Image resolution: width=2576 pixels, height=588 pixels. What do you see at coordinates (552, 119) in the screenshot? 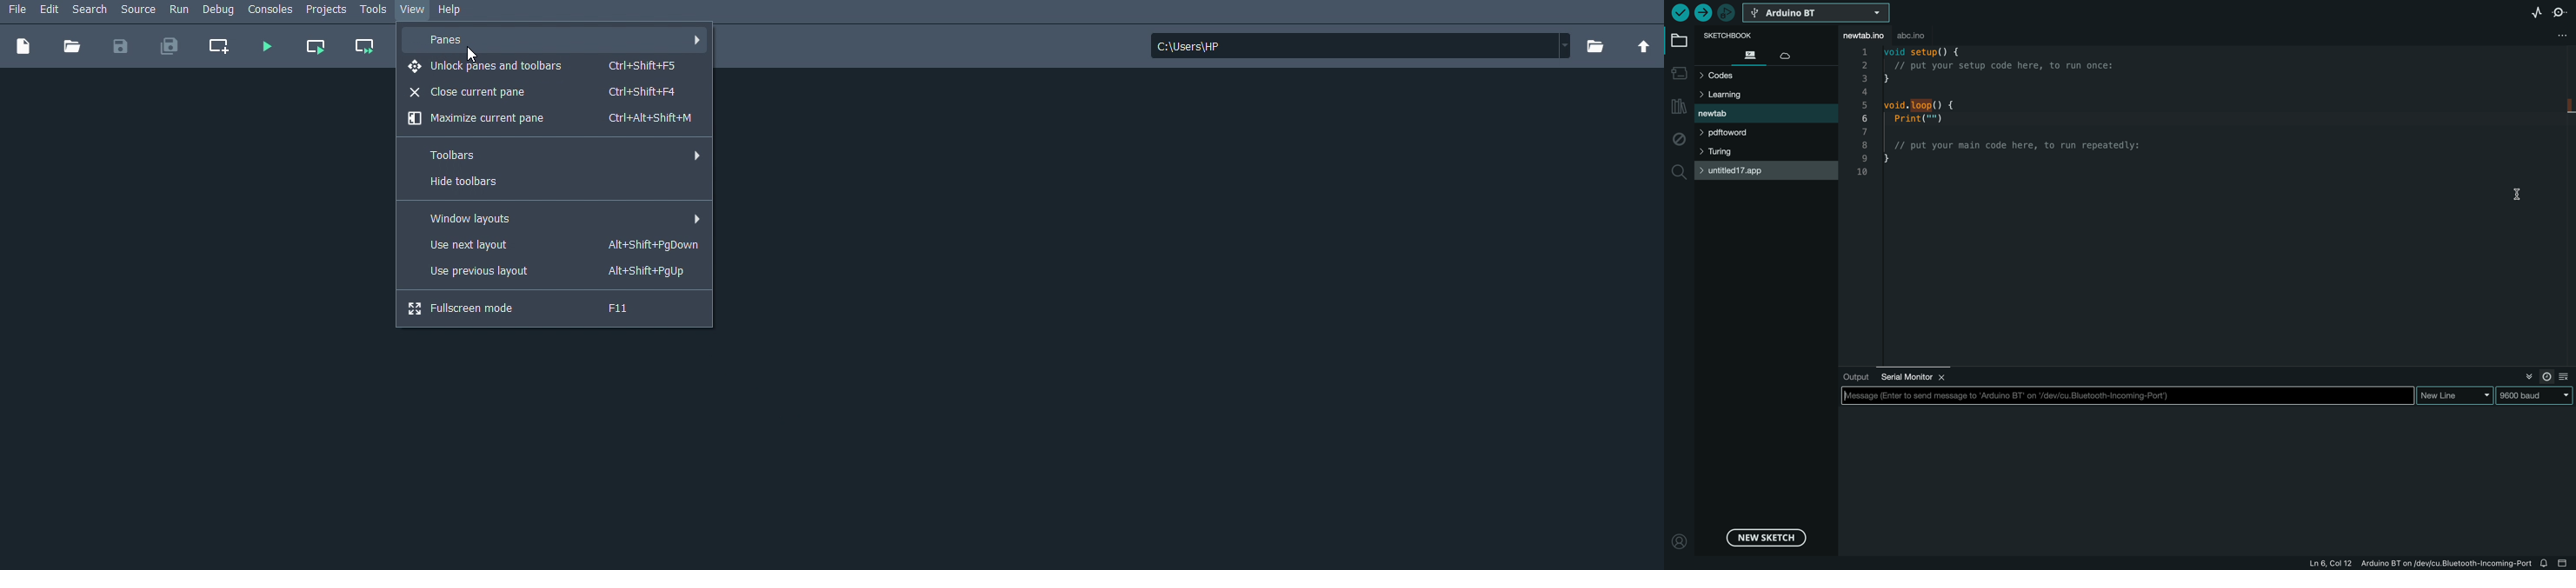
I see `Maximize current pane` at bounding box center [552, 119].